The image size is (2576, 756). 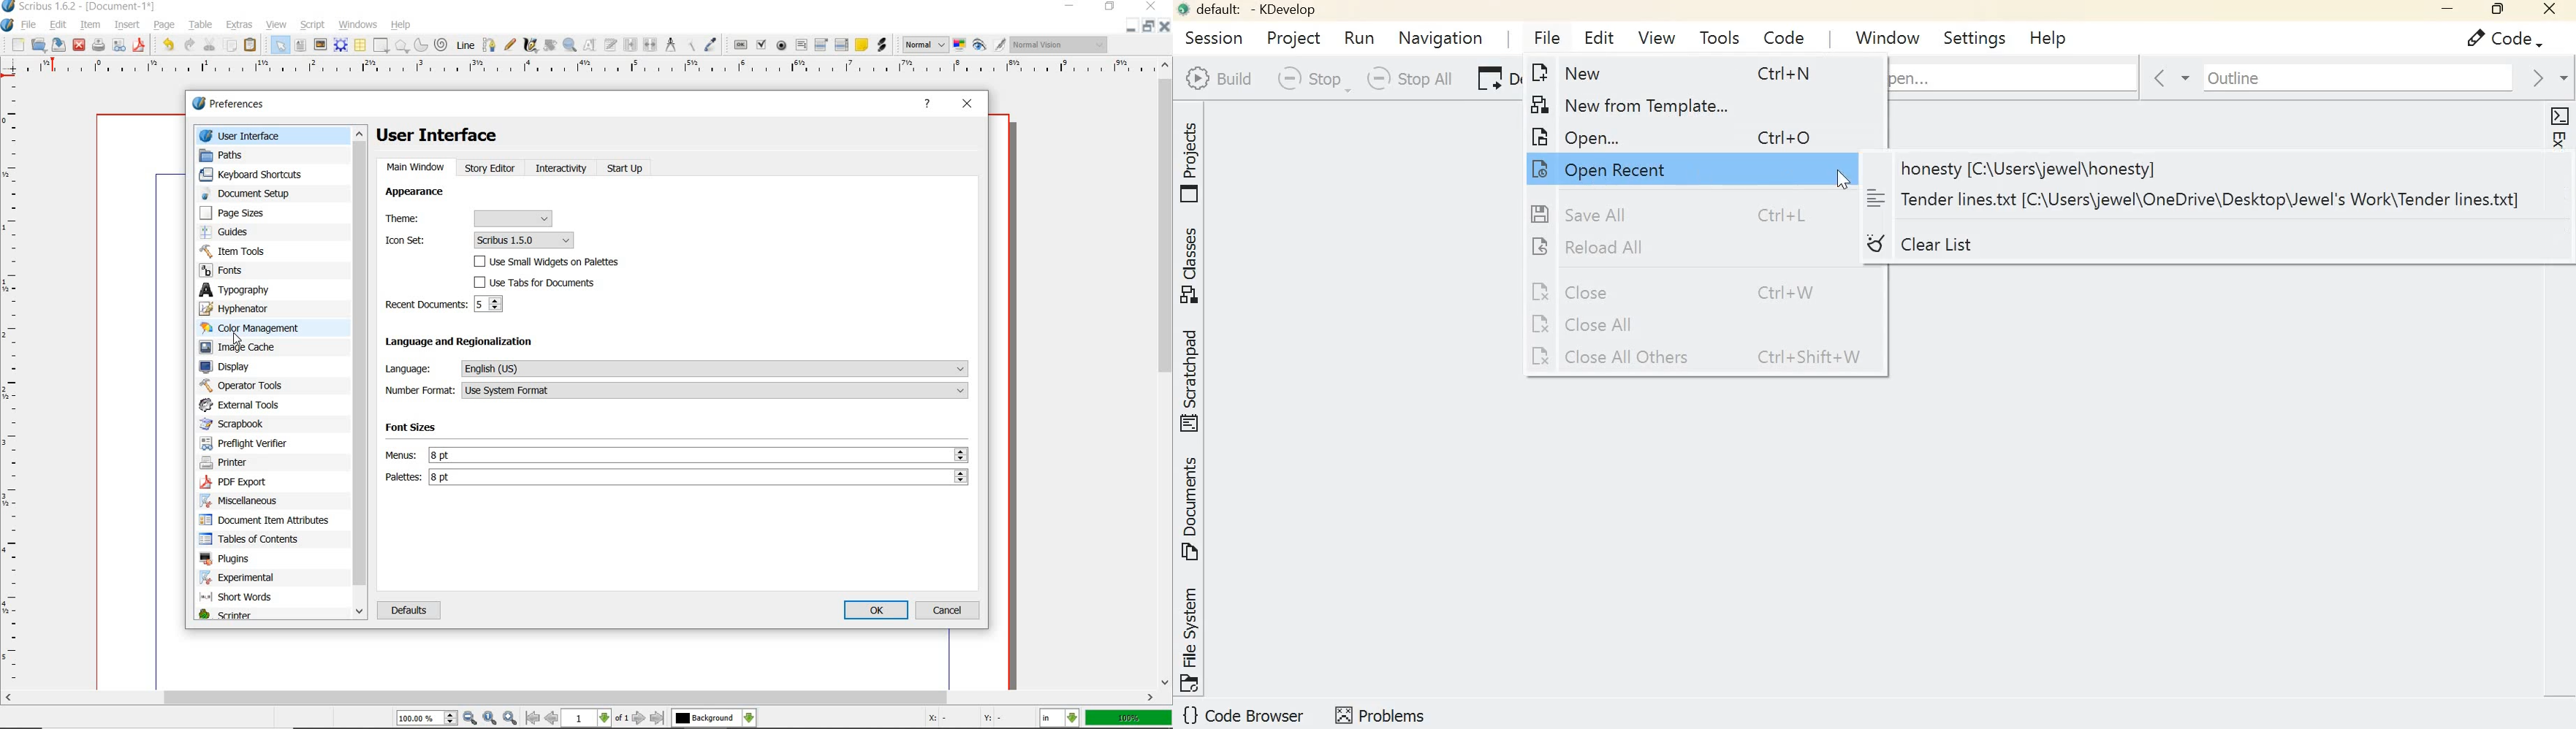 I want to click on cut, so click(x=210, y=44).